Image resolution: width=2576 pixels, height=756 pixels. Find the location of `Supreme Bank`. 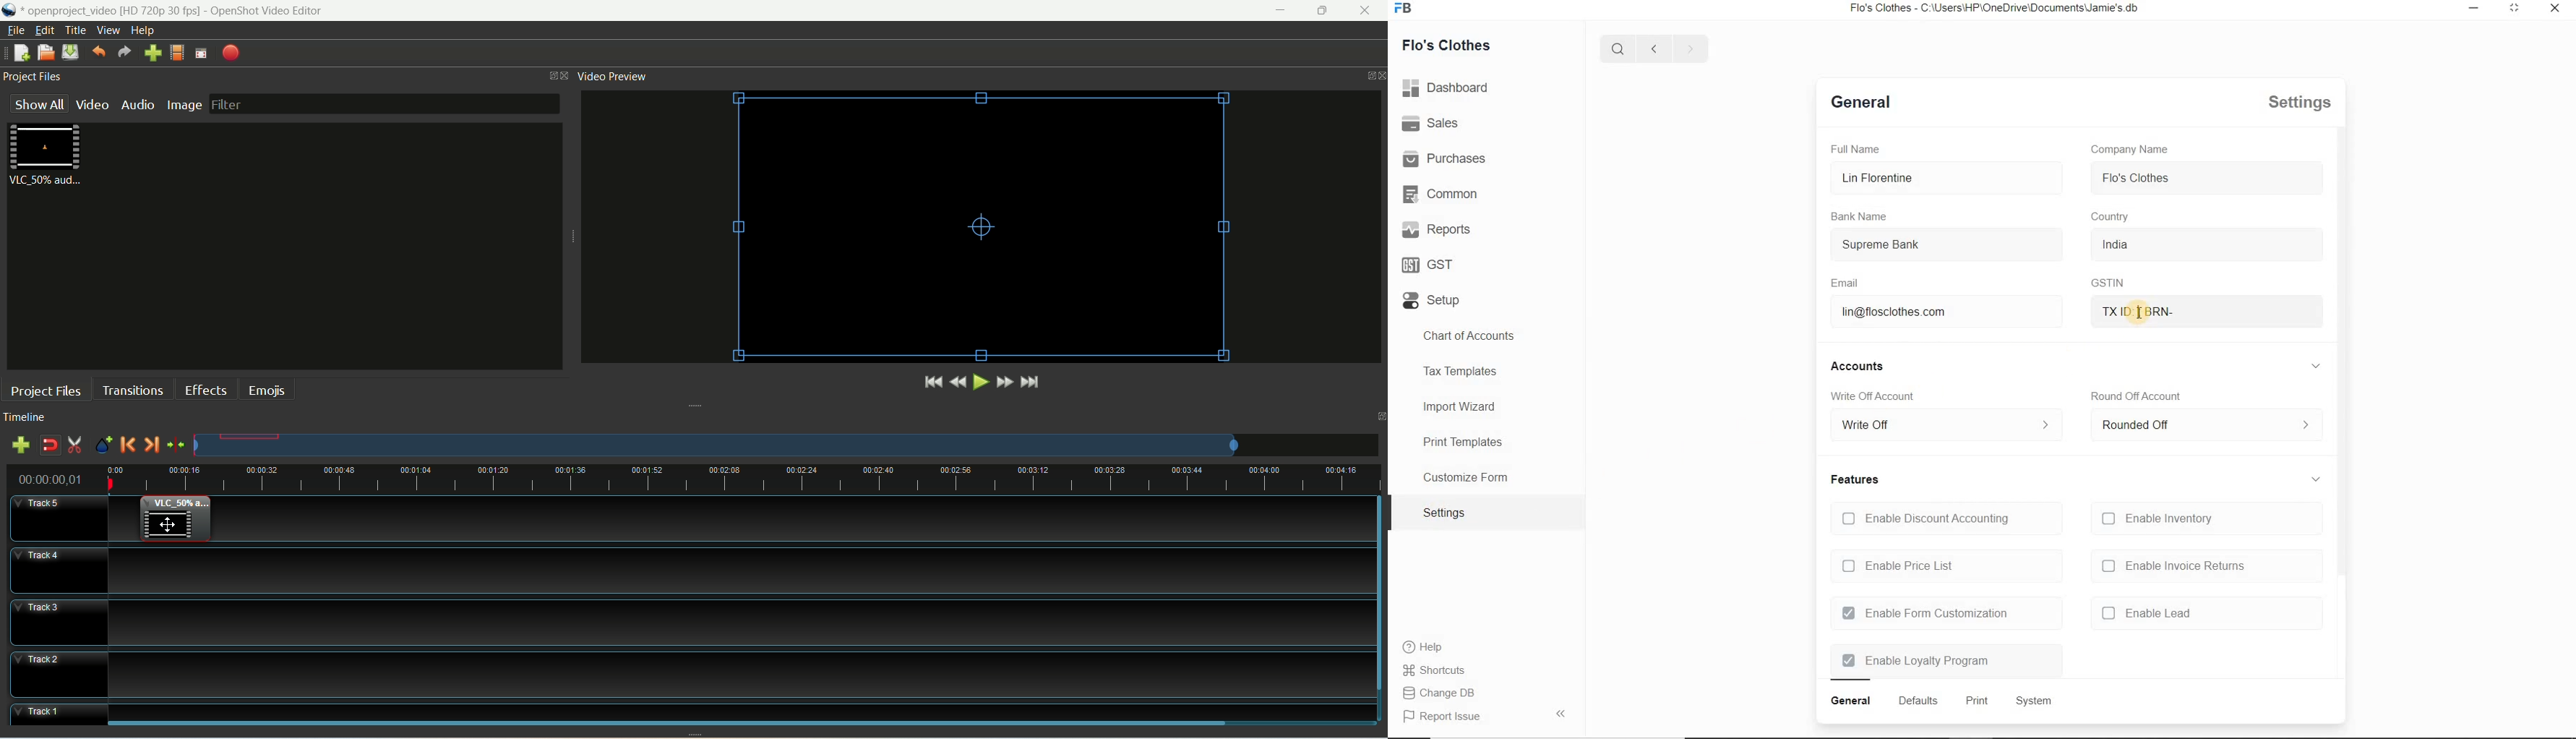

Supreme Bank is located at coordinates (1926, 246).